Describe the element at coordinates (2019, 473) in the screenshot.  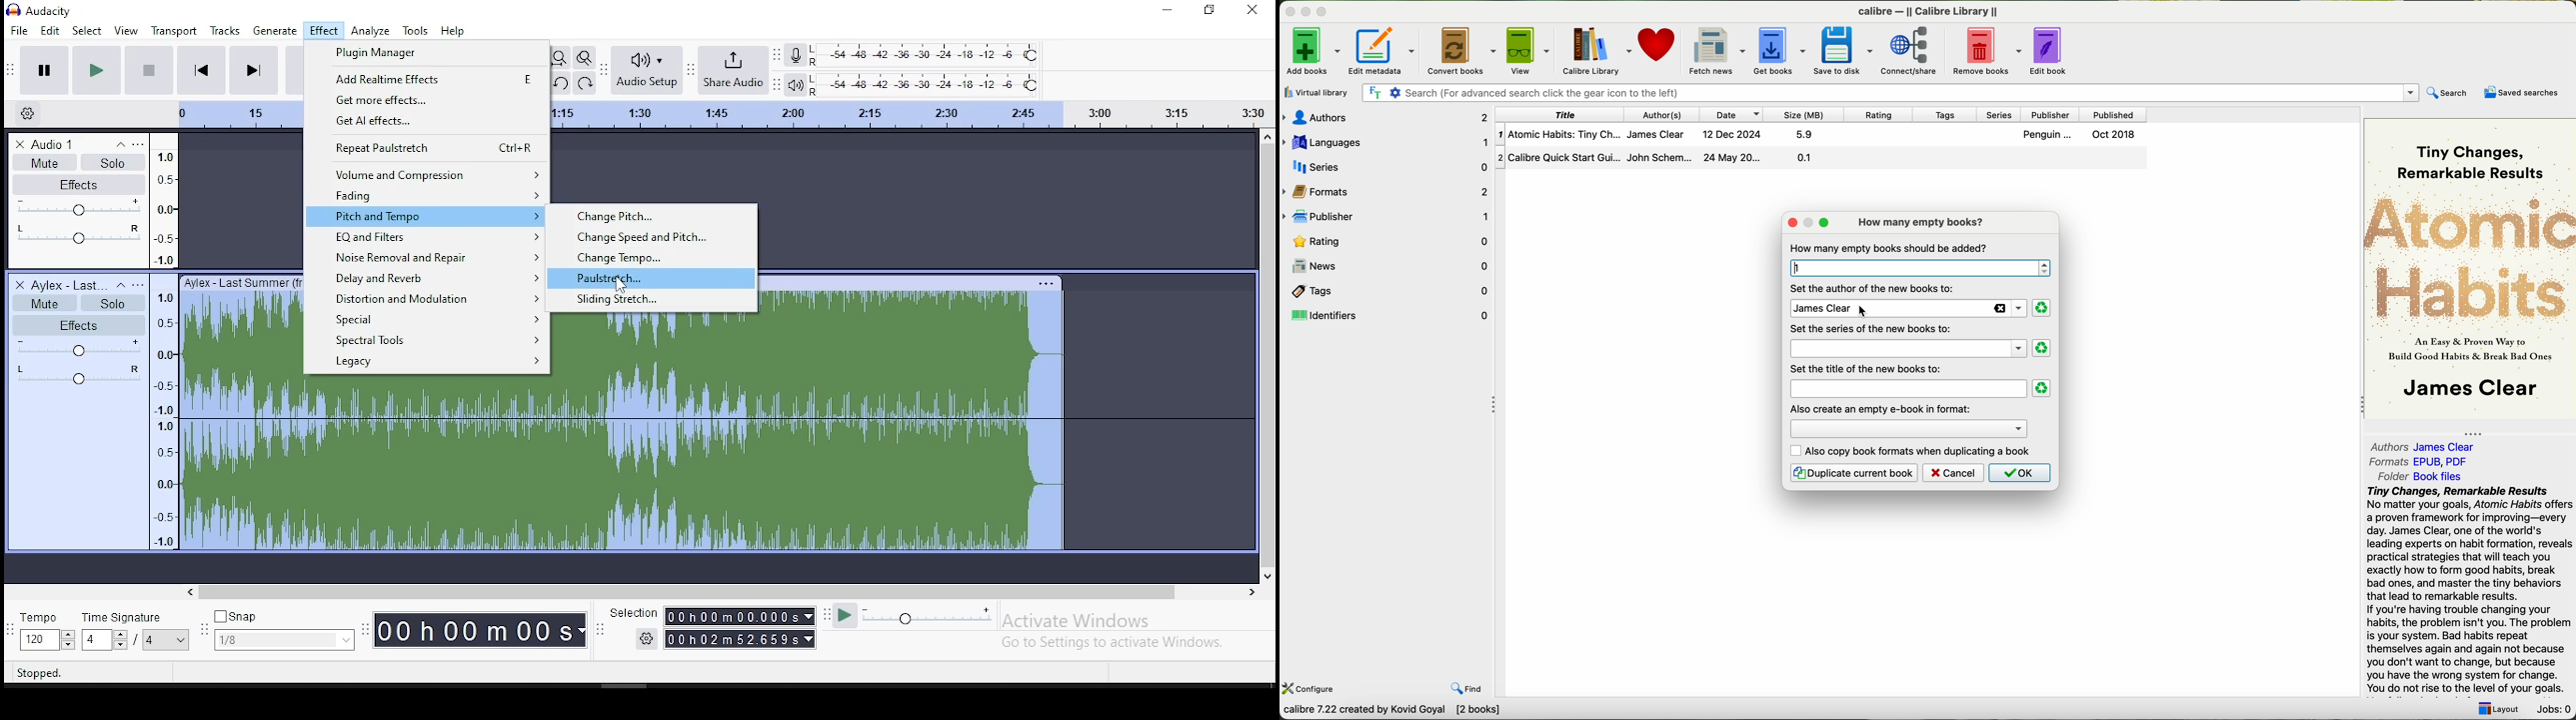
I see `OK button` at that location.